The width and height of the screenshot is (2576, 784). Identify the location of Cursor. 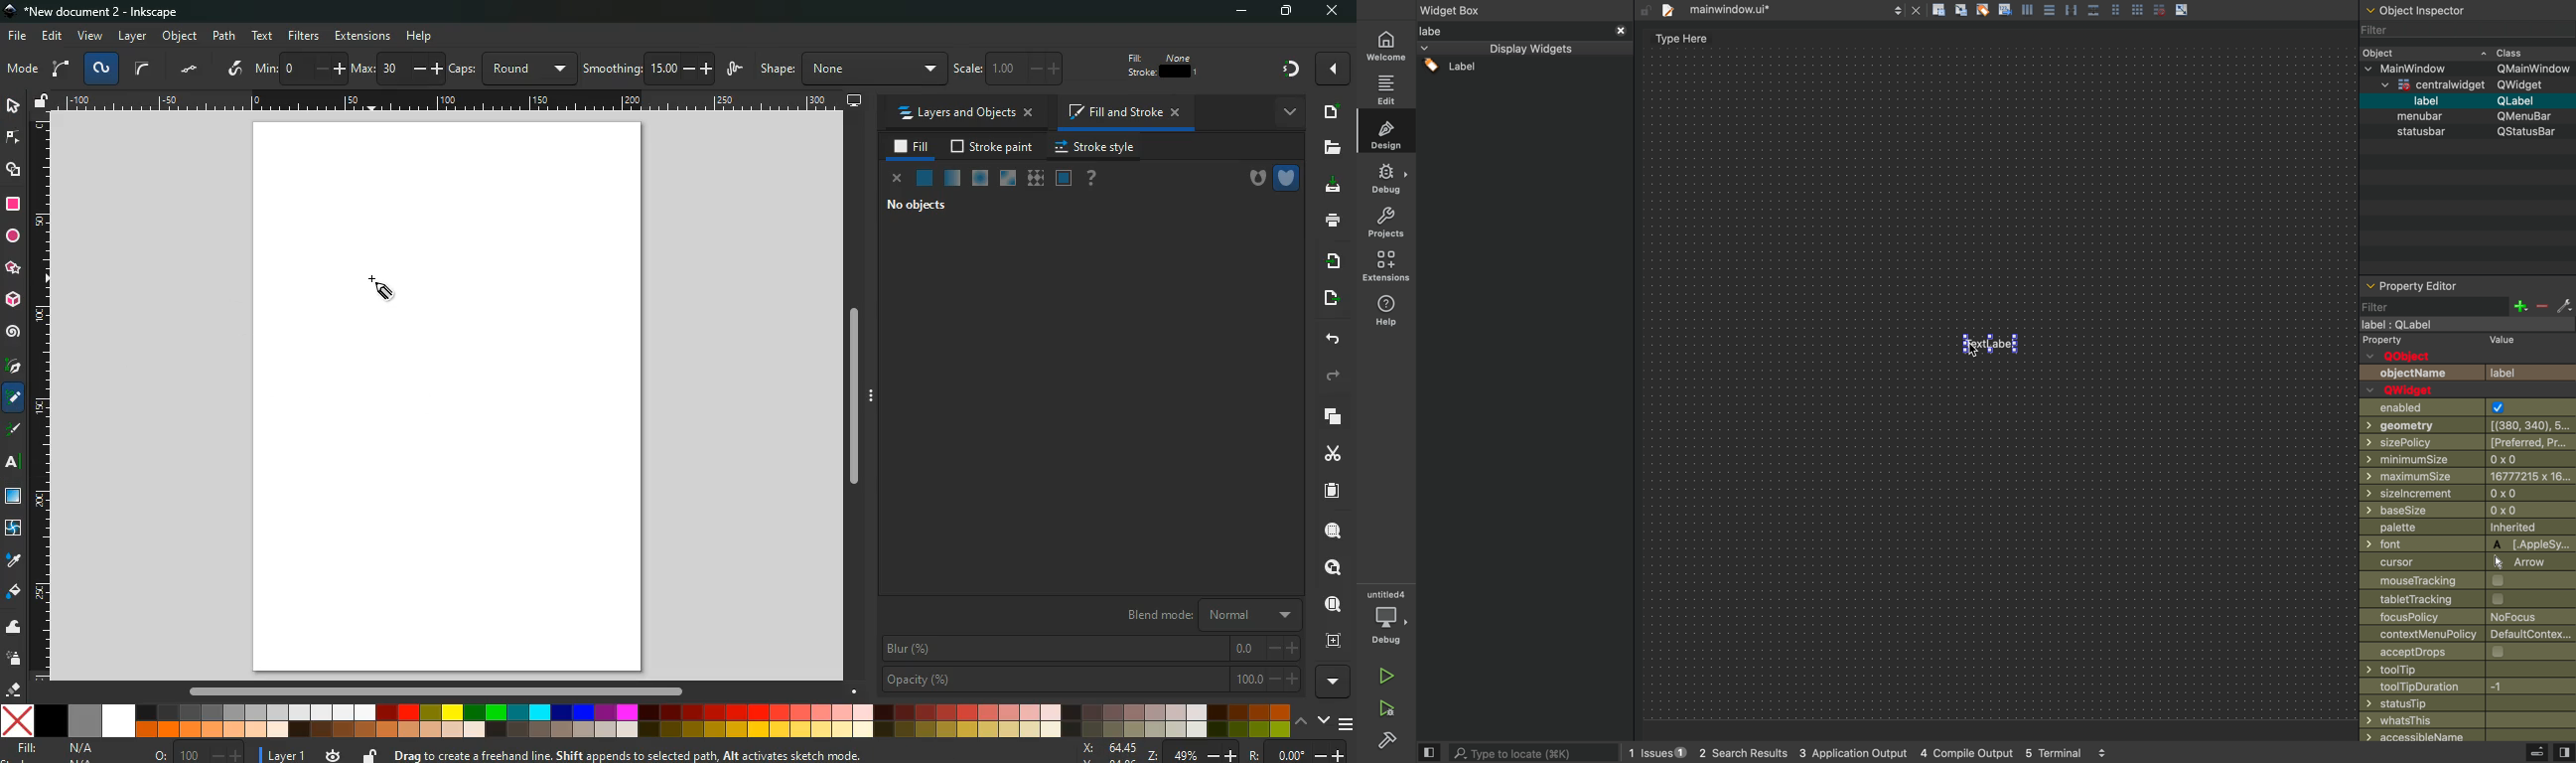
(380, 288).